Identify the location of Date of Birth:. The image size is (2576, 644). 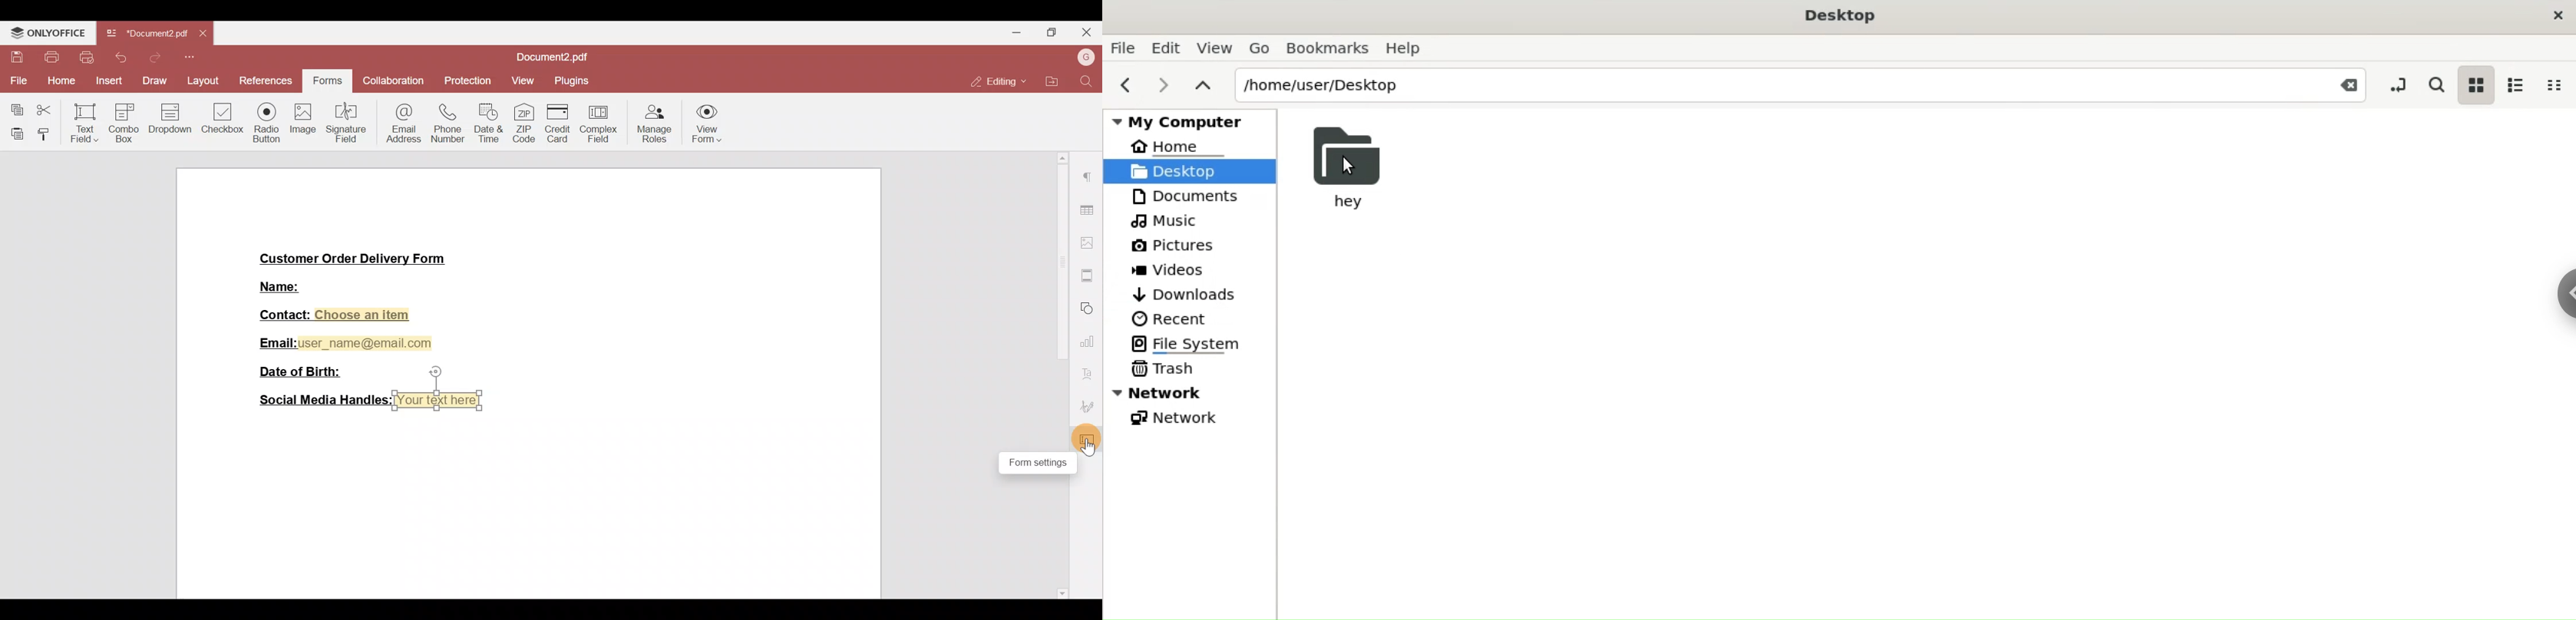
(302, 373).